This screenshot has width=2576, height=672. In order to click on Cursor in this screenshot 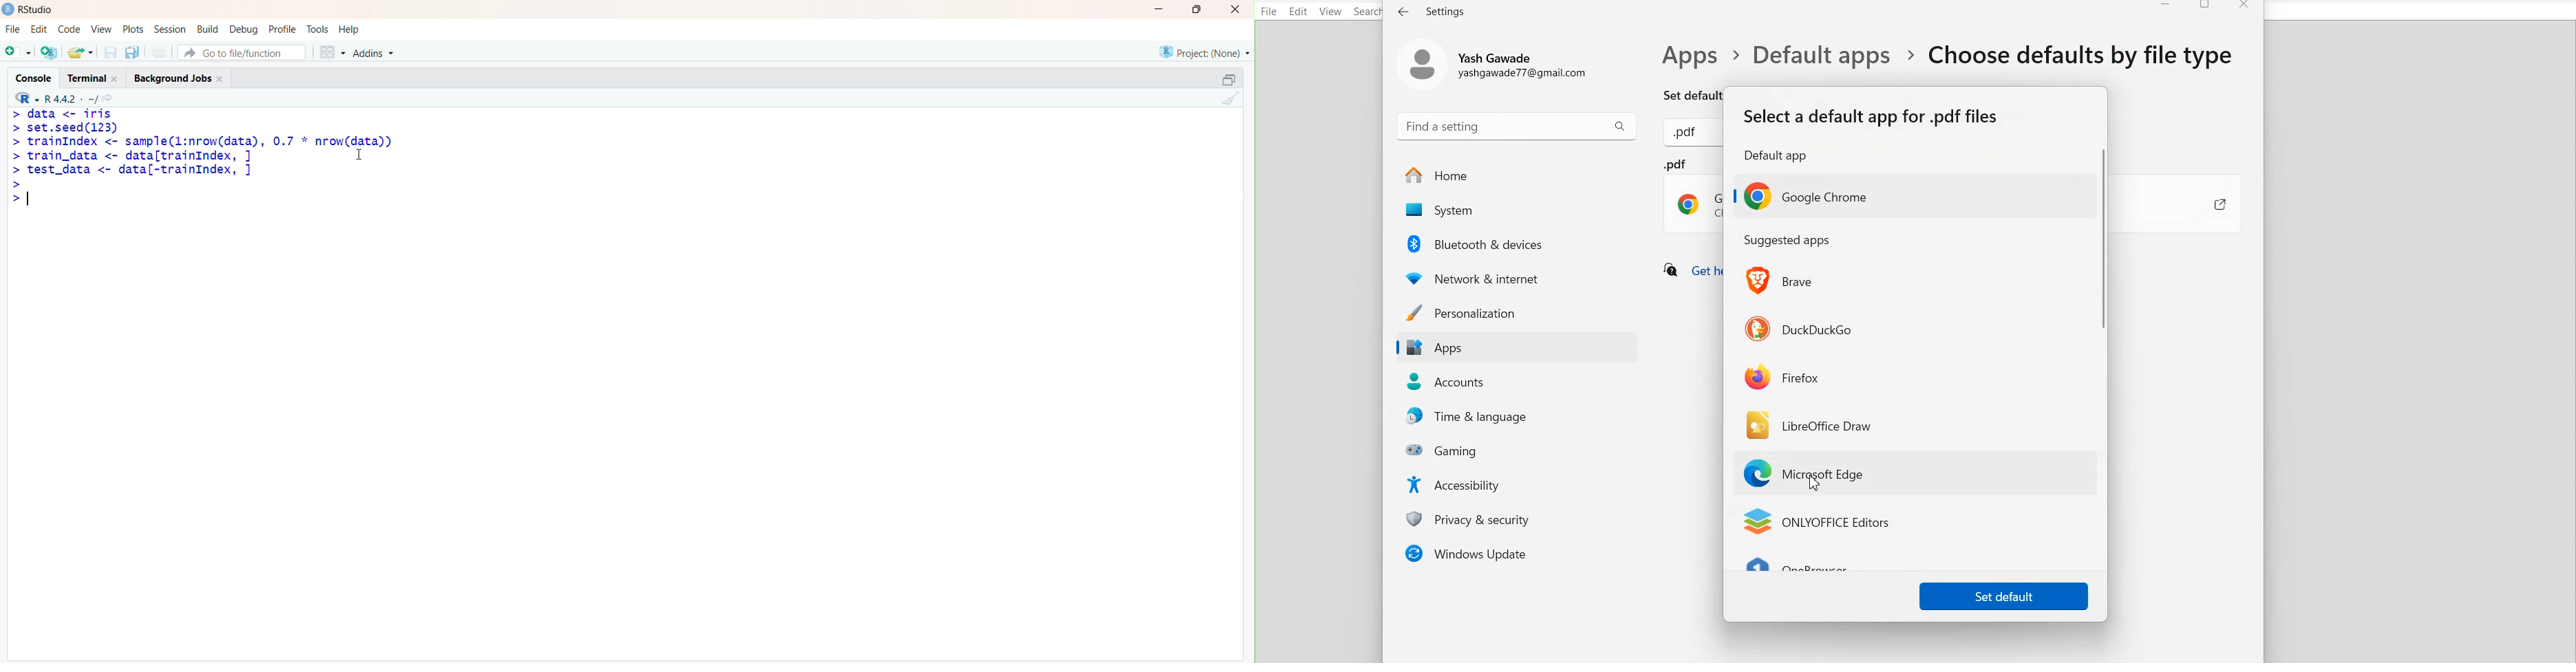, I will do `click(365, 154)`.